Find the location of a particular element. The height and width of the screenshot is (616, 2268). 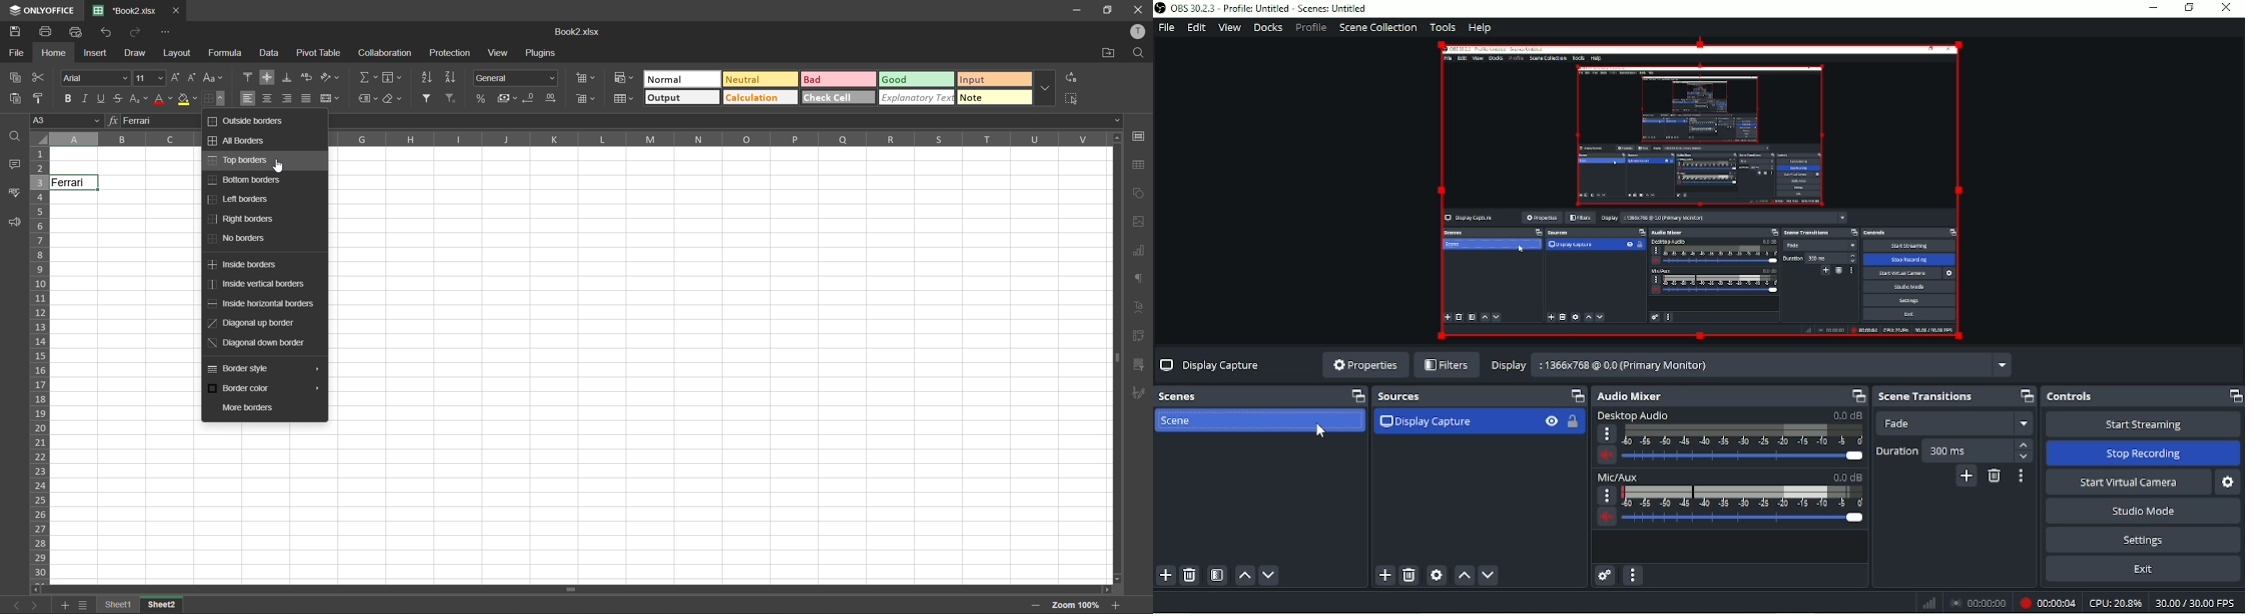

percent is located at coordinates (482, 98).